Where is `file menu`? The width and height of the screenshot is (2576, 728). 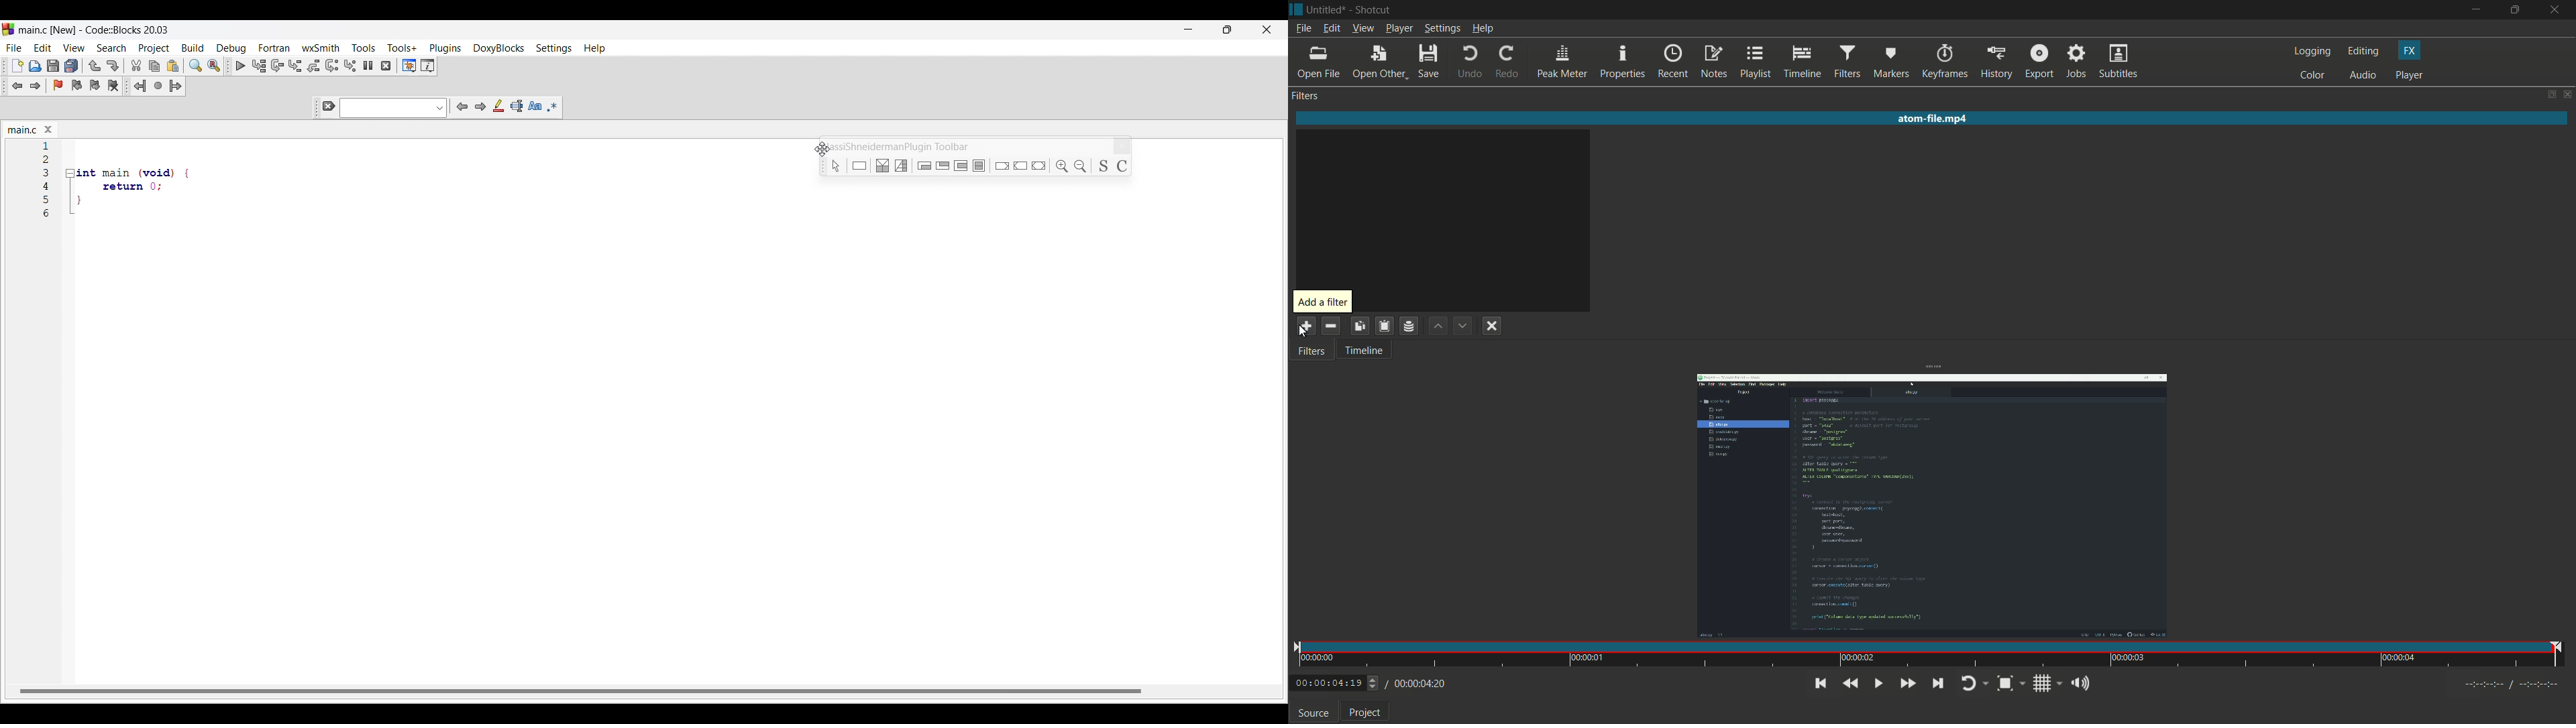
file menu is located at coordinates (1303, 30).